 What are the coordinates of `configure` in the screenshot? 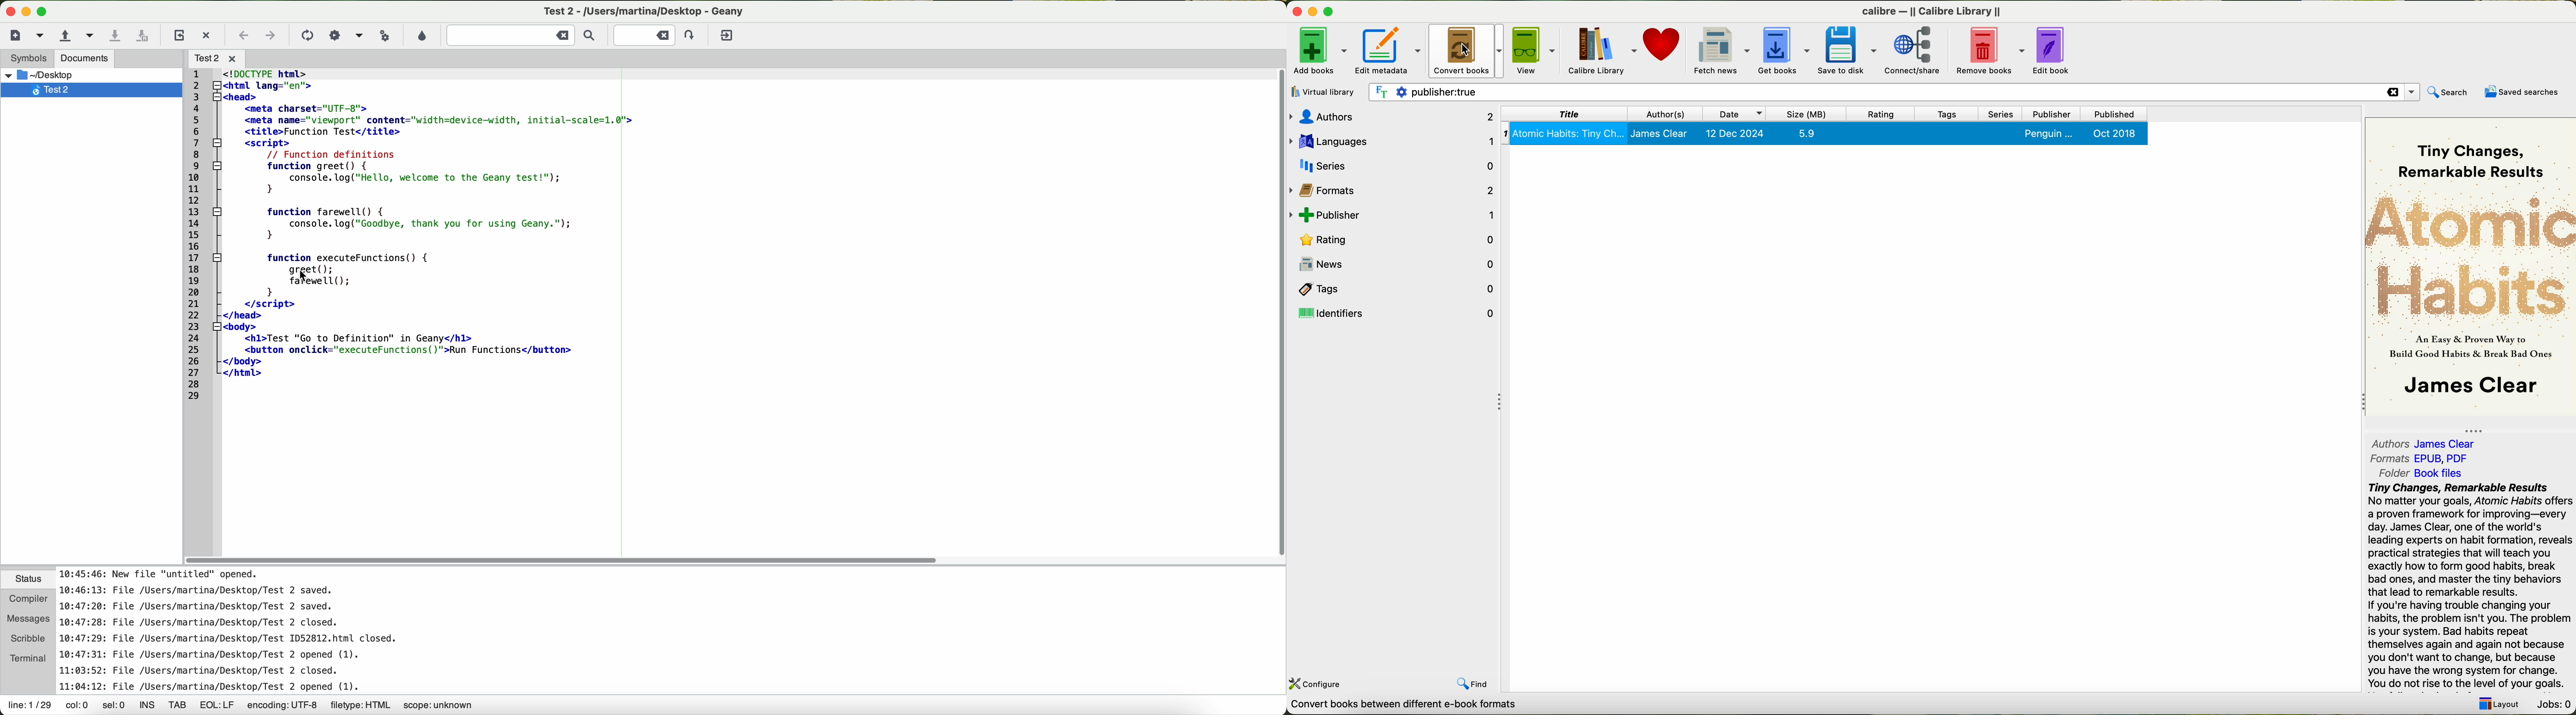 It's located at (1316, 684).